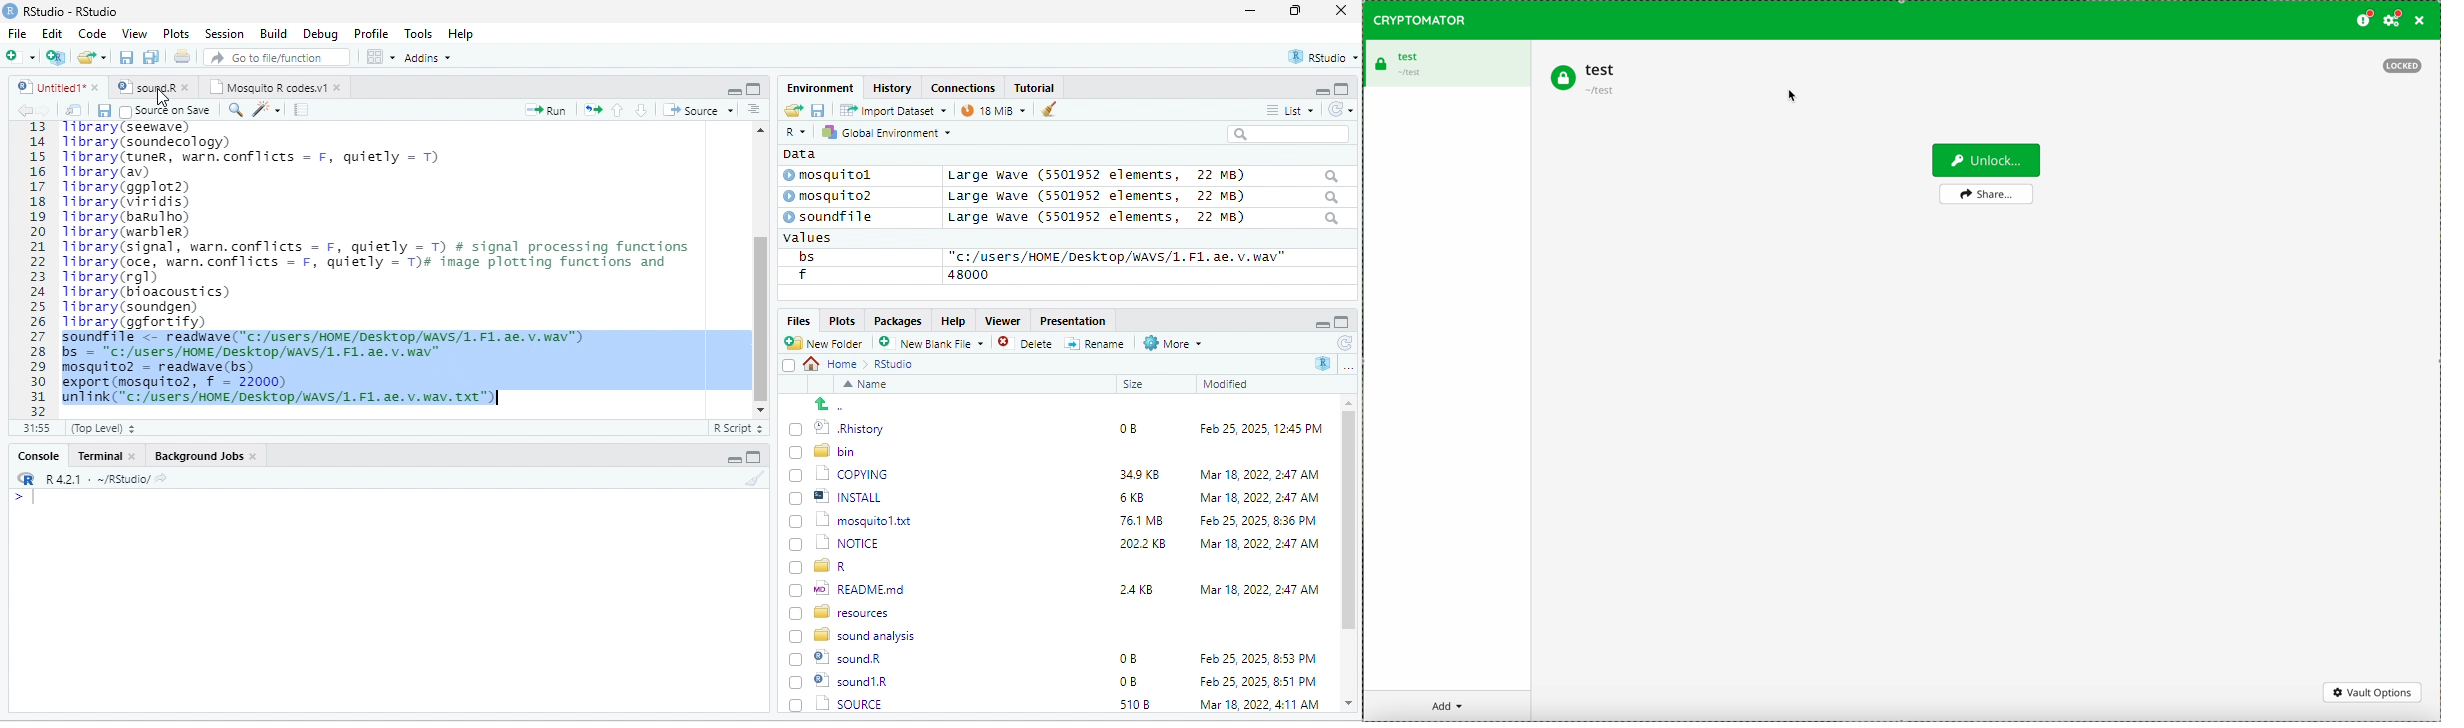 The image size is (2464, 728). What do you see at coordinates (1320, 323) in the screenshot?
I see `minimize` at bounding box center [1320, 323].